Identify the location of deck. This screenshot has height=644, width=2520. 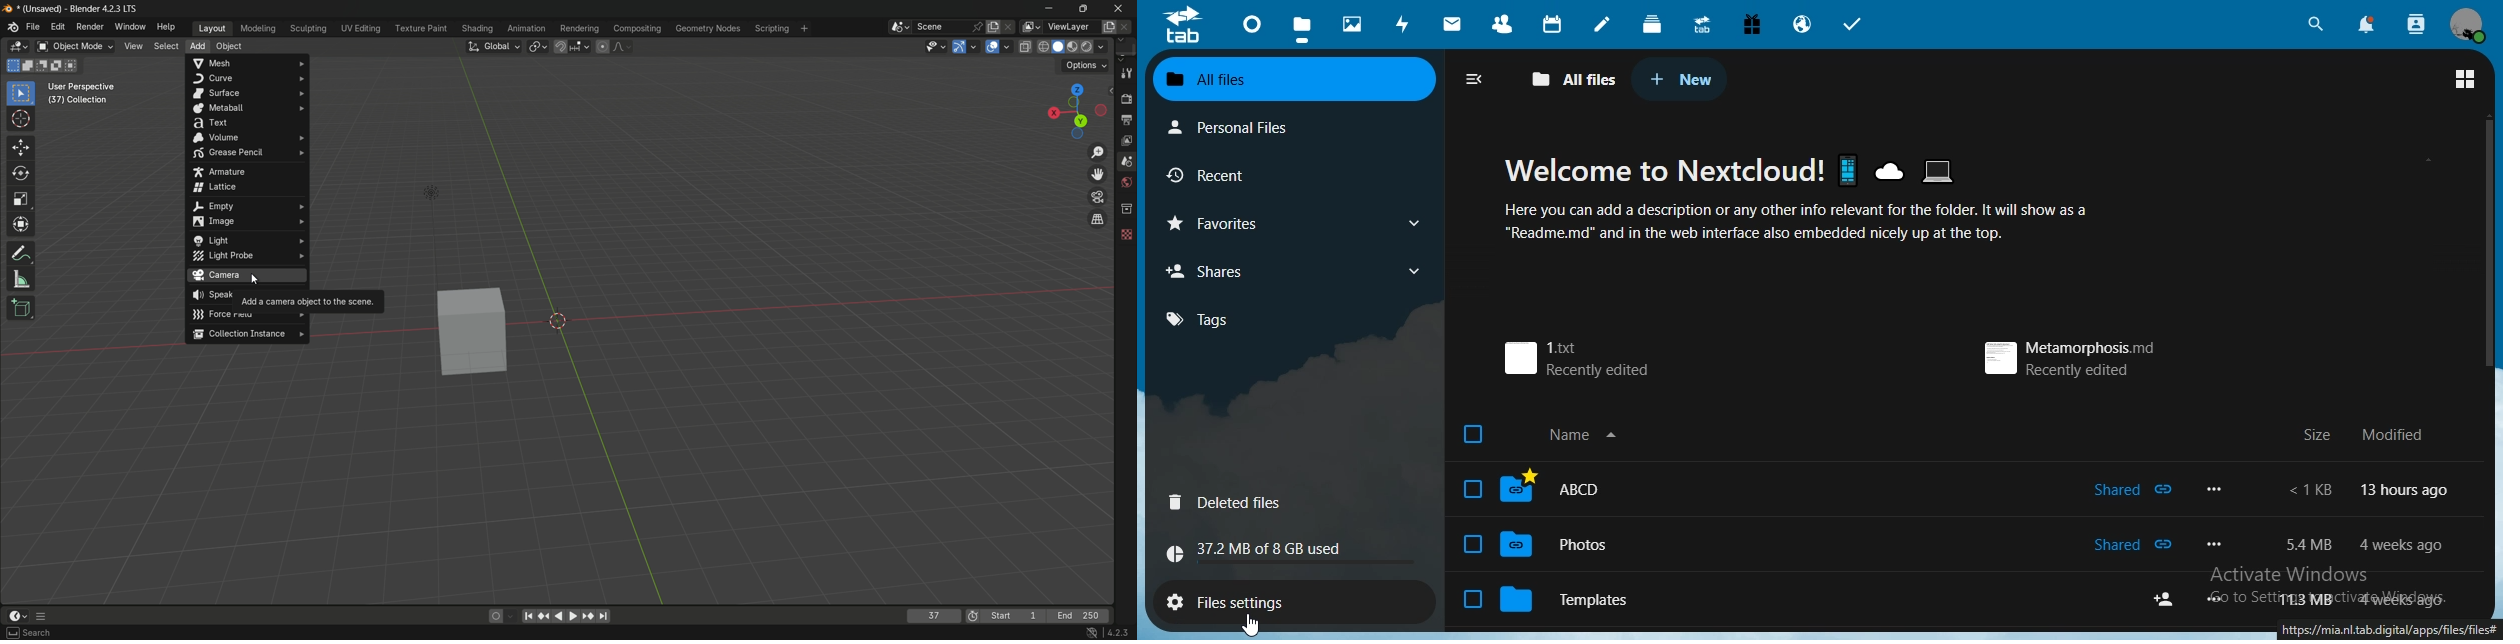
(1653, 26).